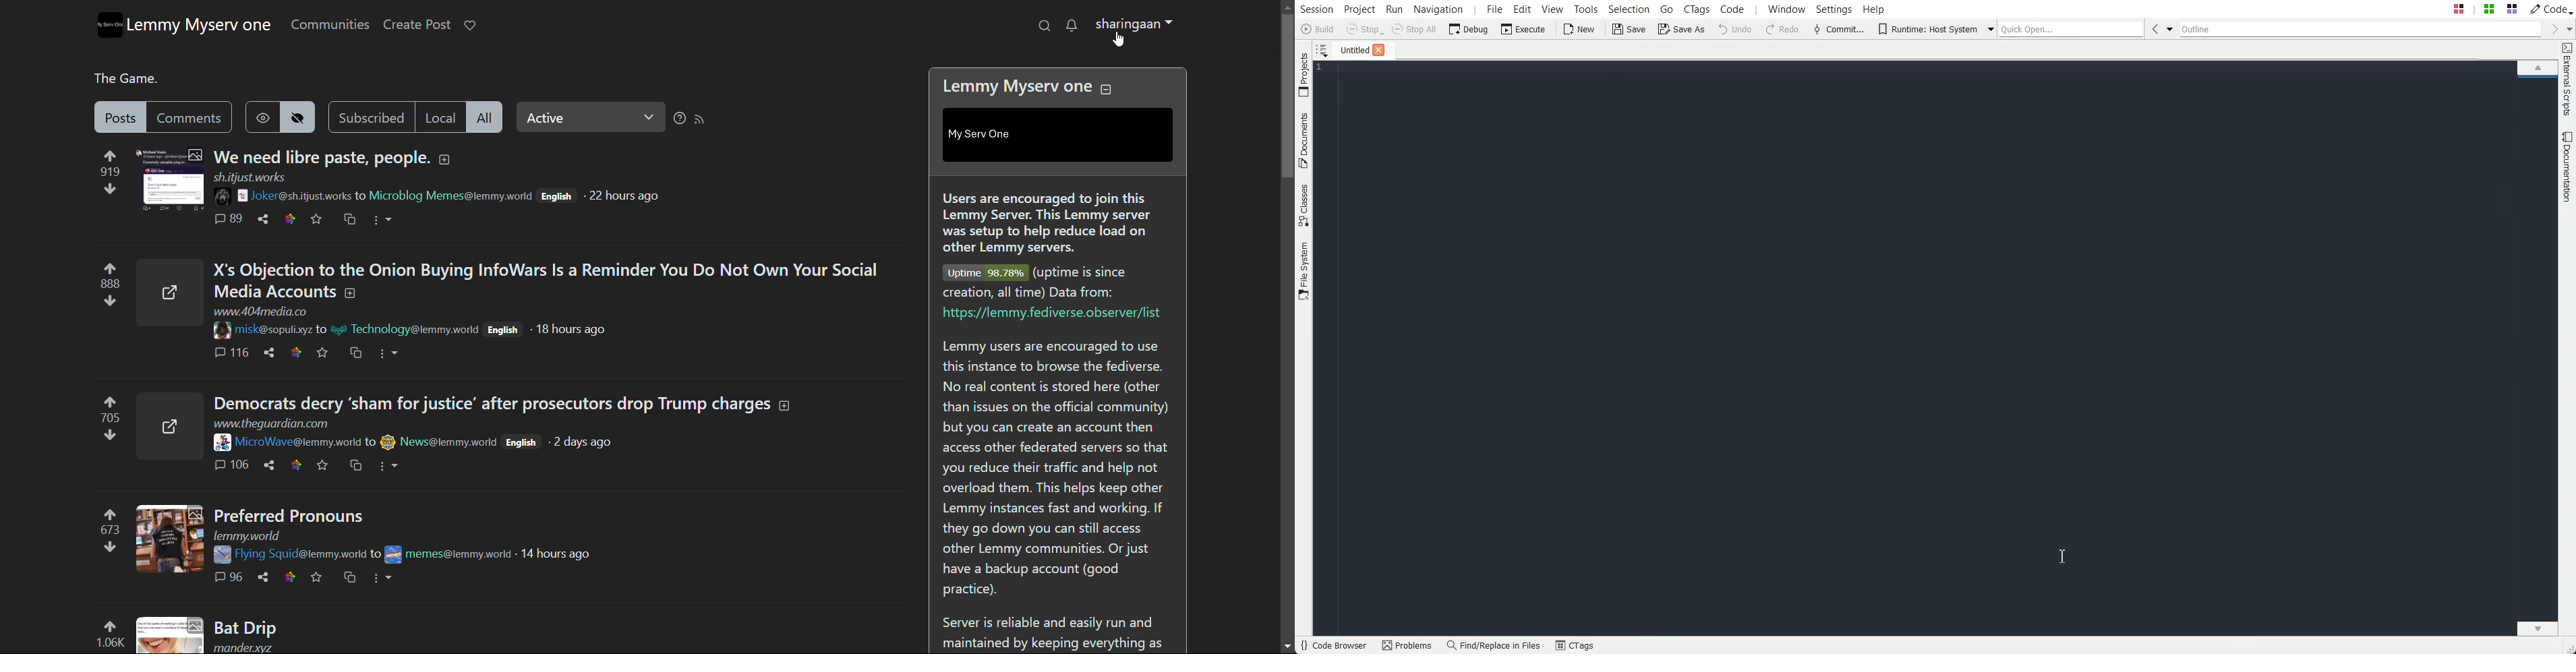 This screenshot has width=2576, height=672. Describe the element at coordinates (324, 354) in the screenshot. I see `favorite` at that location.